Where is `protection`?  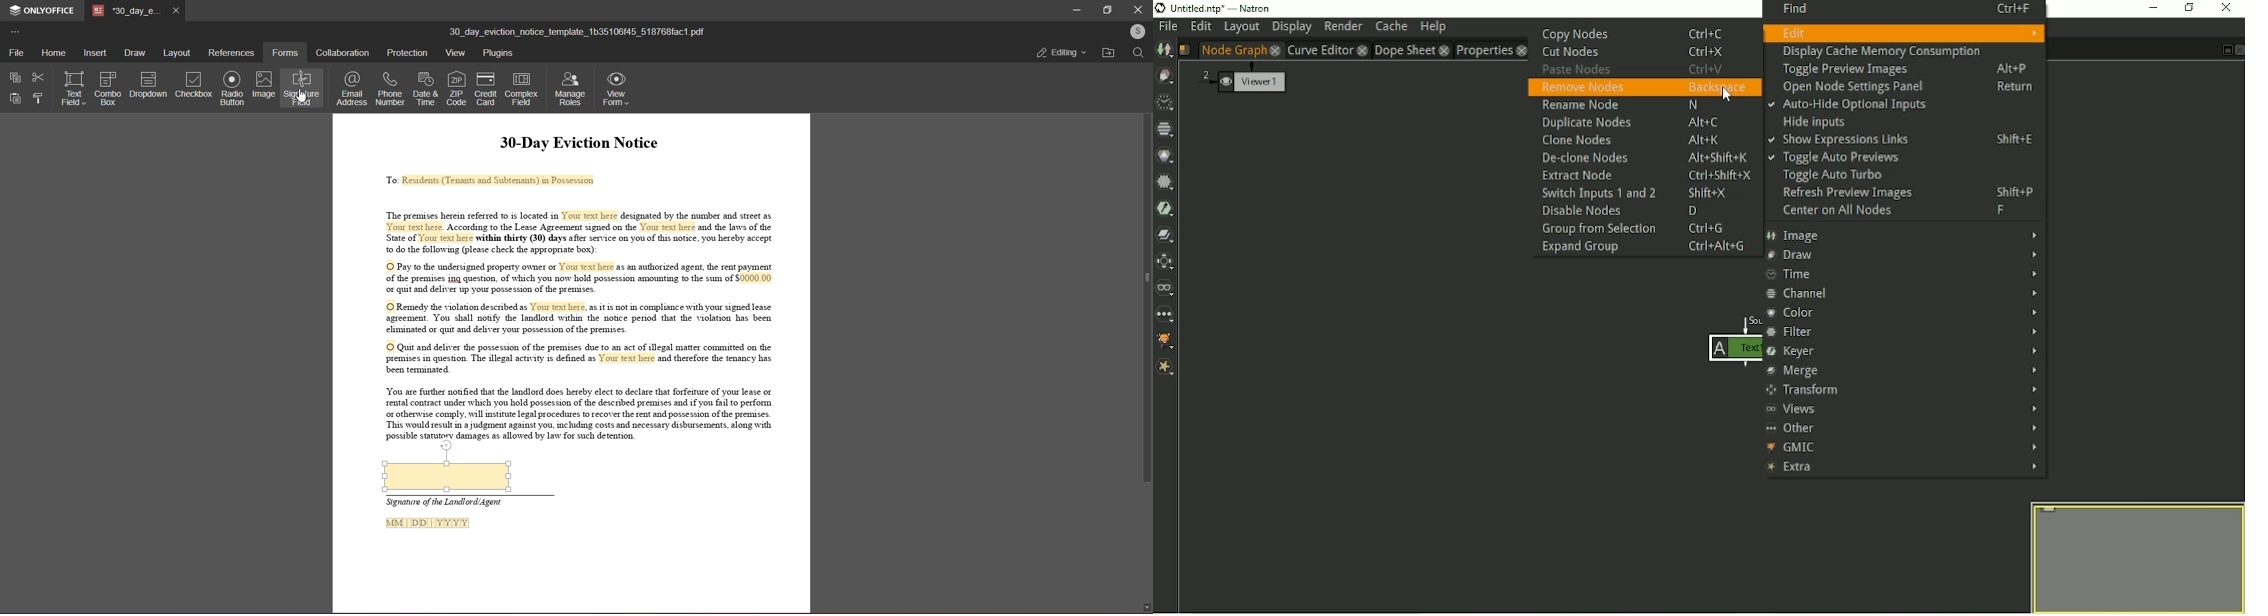 protection is located at coordinates (407, 53).